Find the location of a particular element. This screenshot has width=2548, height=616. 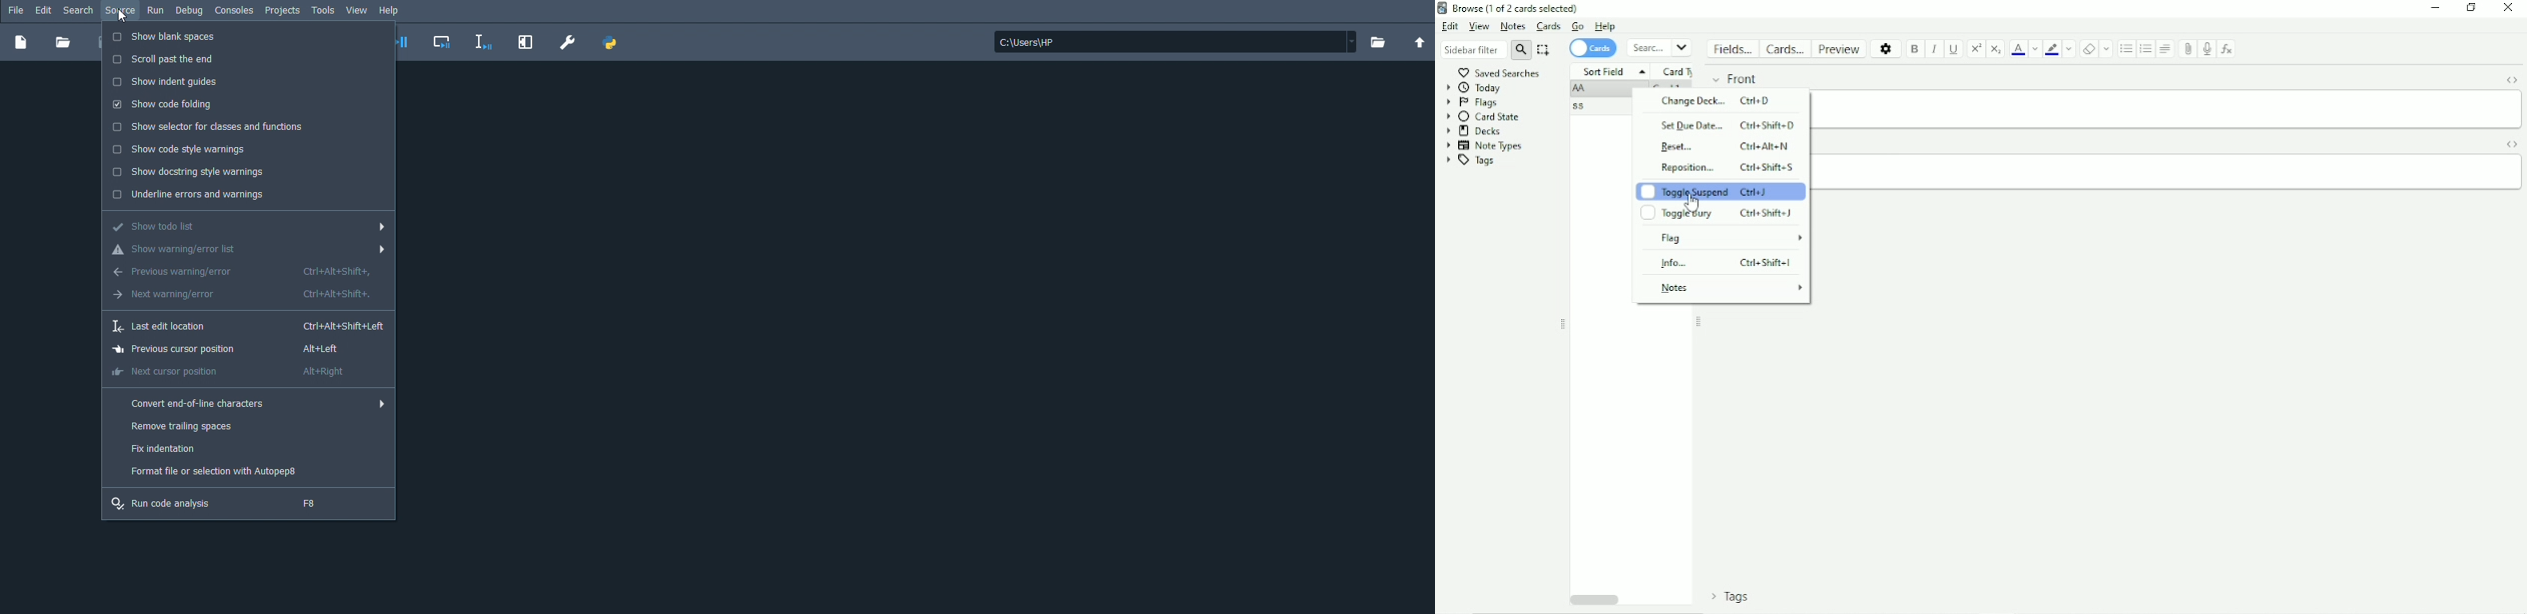

Ordered list is located at coordinates (2147, 48).